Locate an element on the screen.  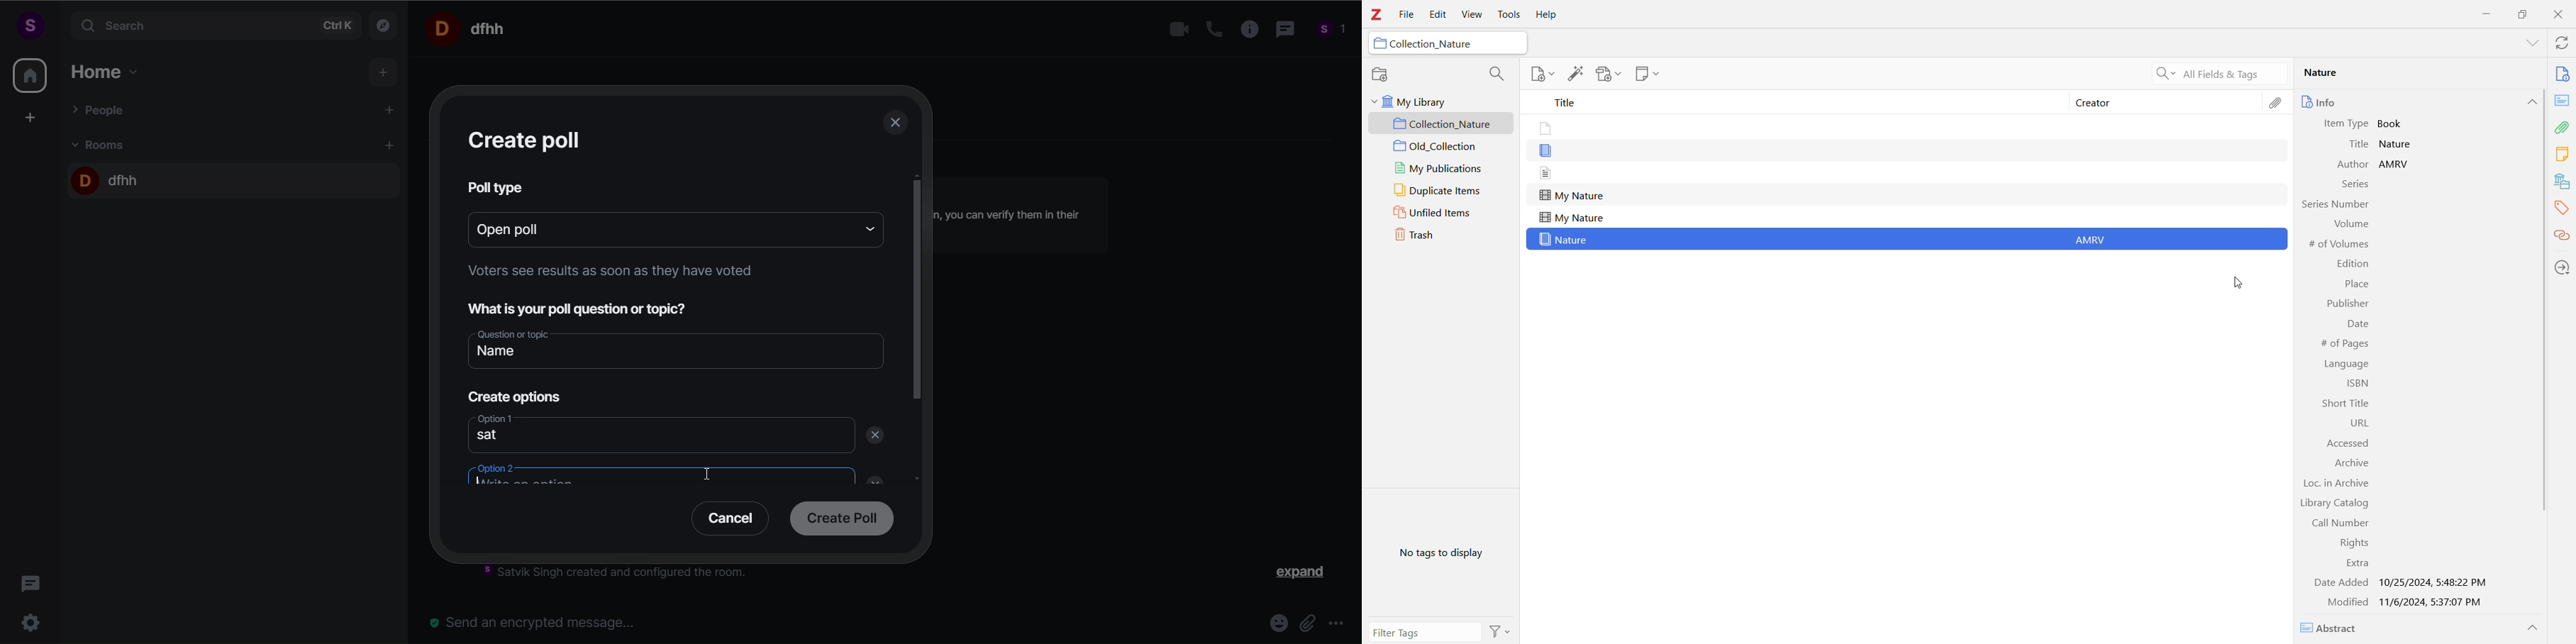
typing cursor is located at coordinates (487, 483).